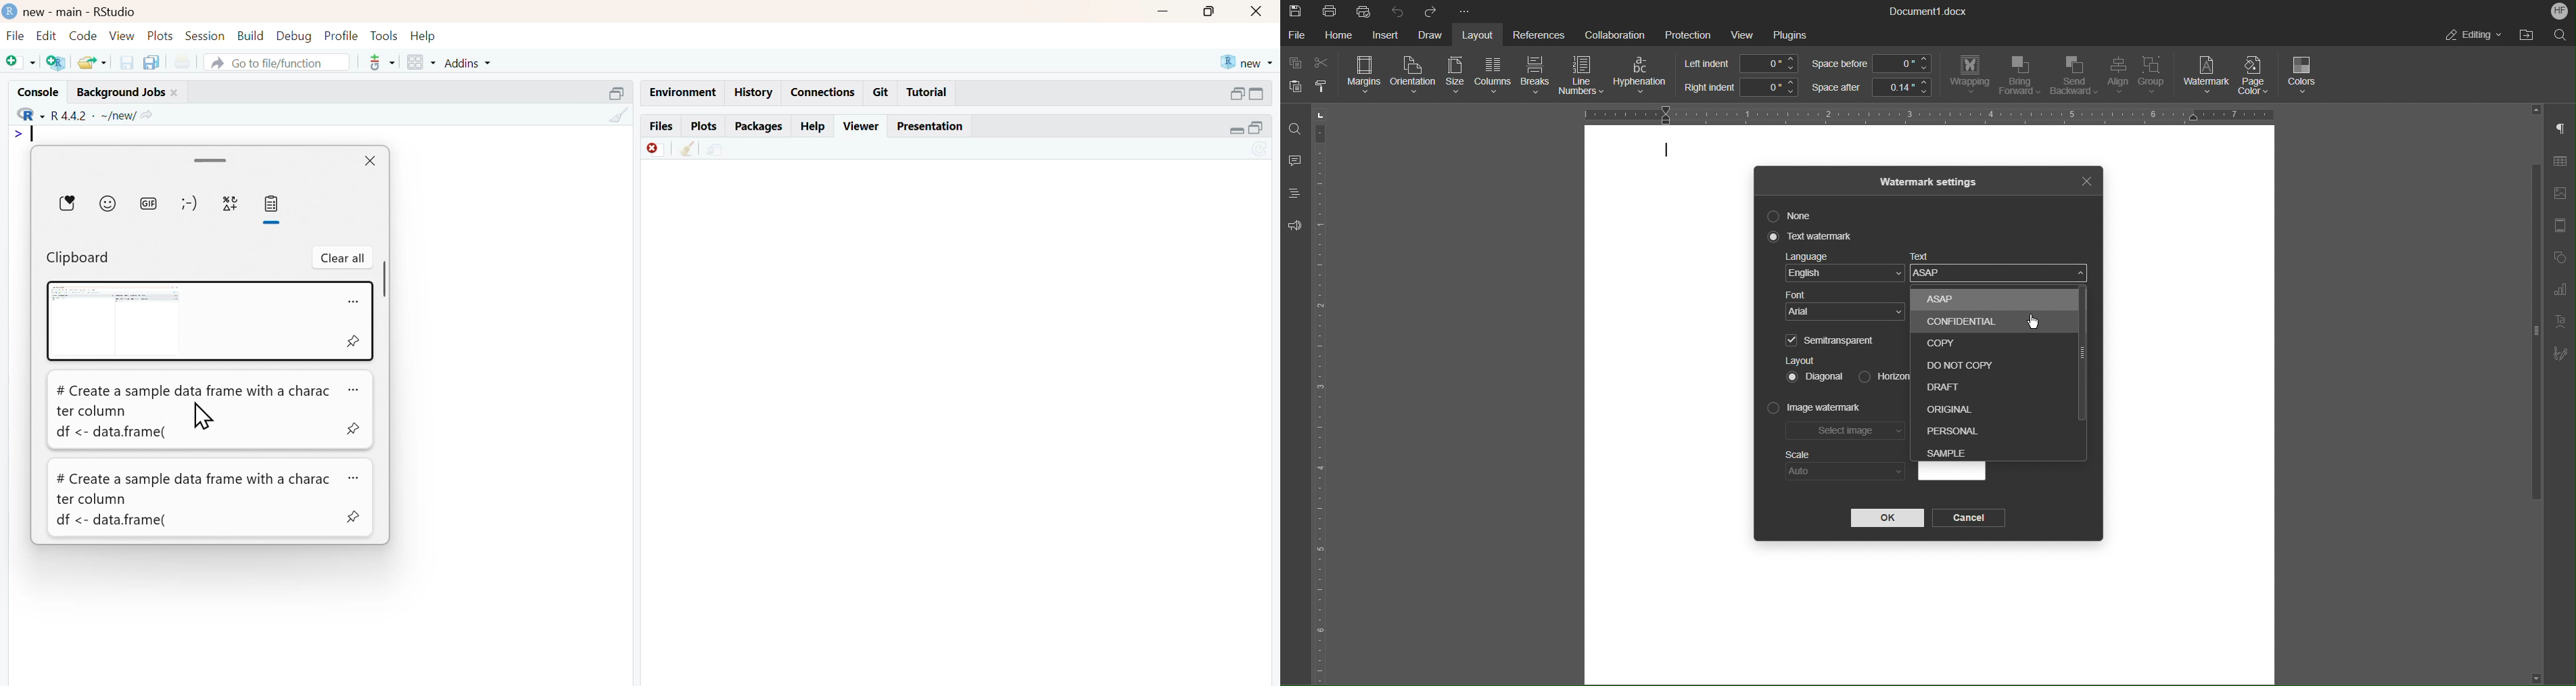  Describe the element at coordinates (1237, 93) in the screenshot. I see `open in separate window` at that location.